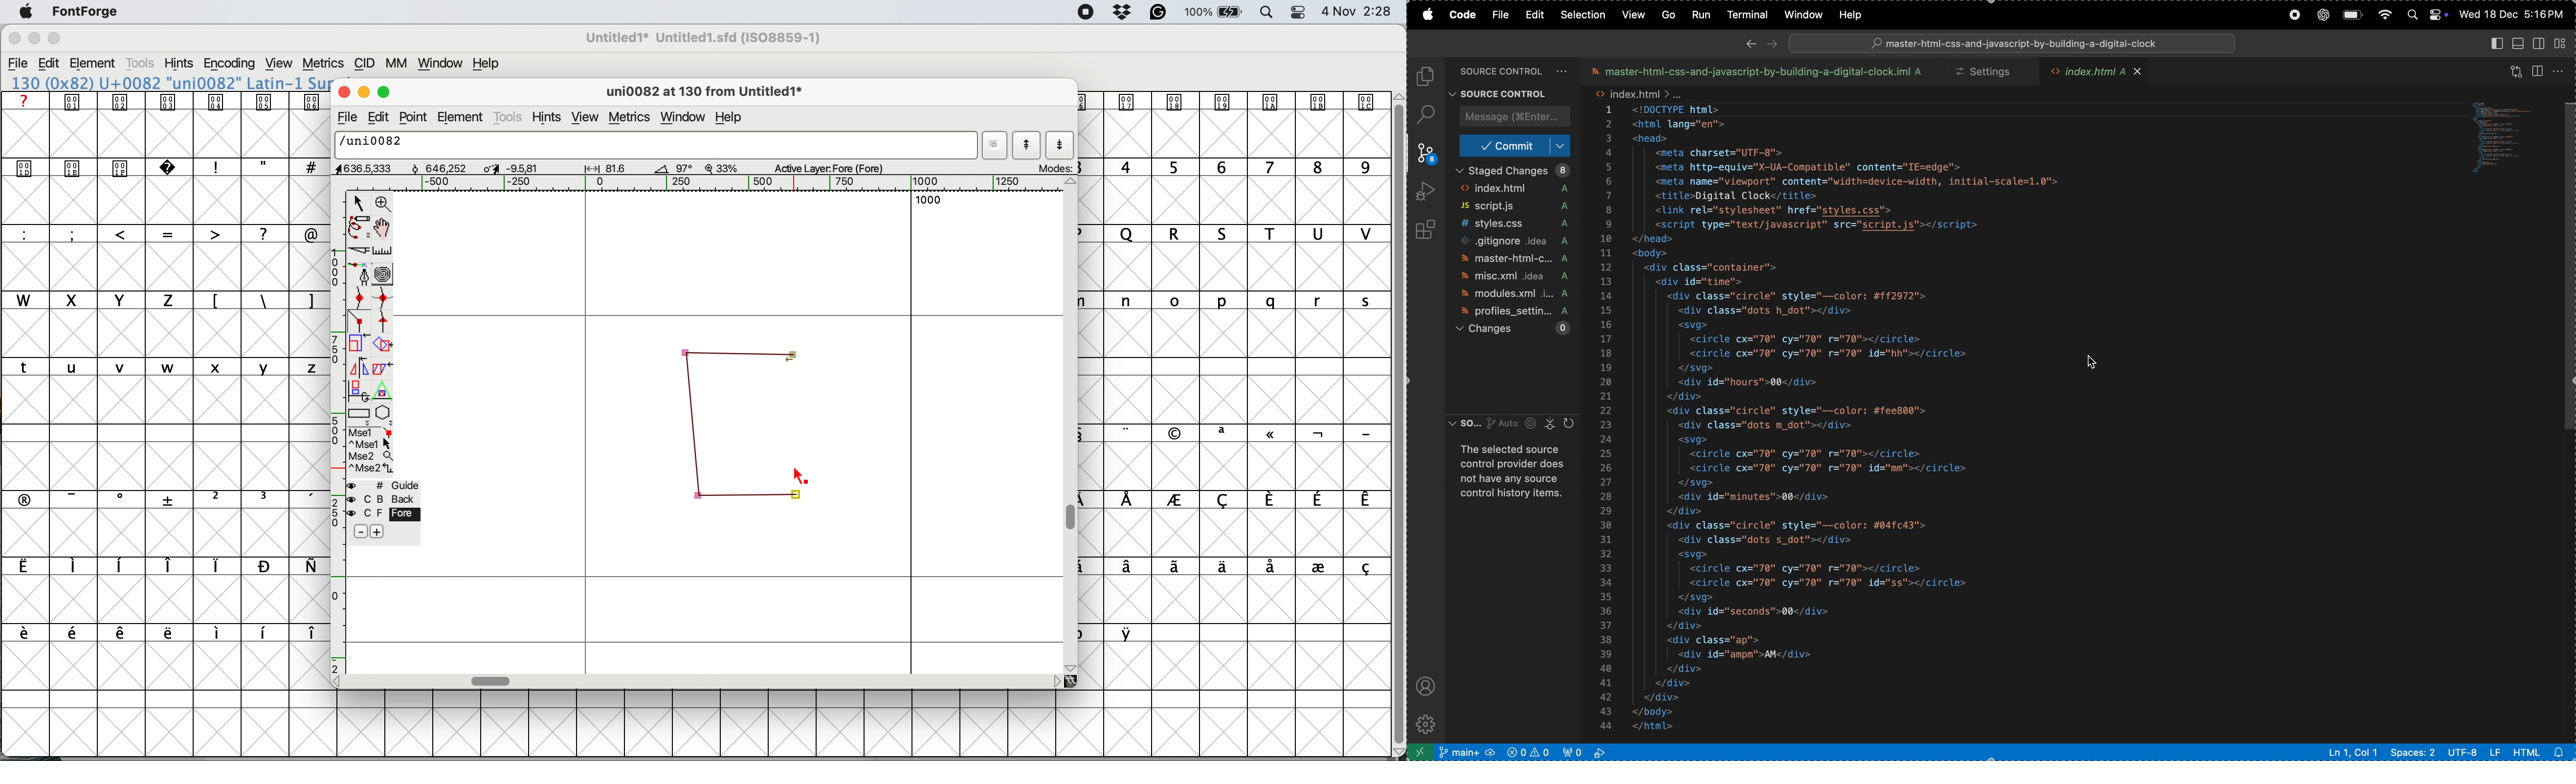 This screenshot has width=2576, height=784. Describe the element at coordinates (384, 415) in the screenshot. I see `stars and polygons` at that location.